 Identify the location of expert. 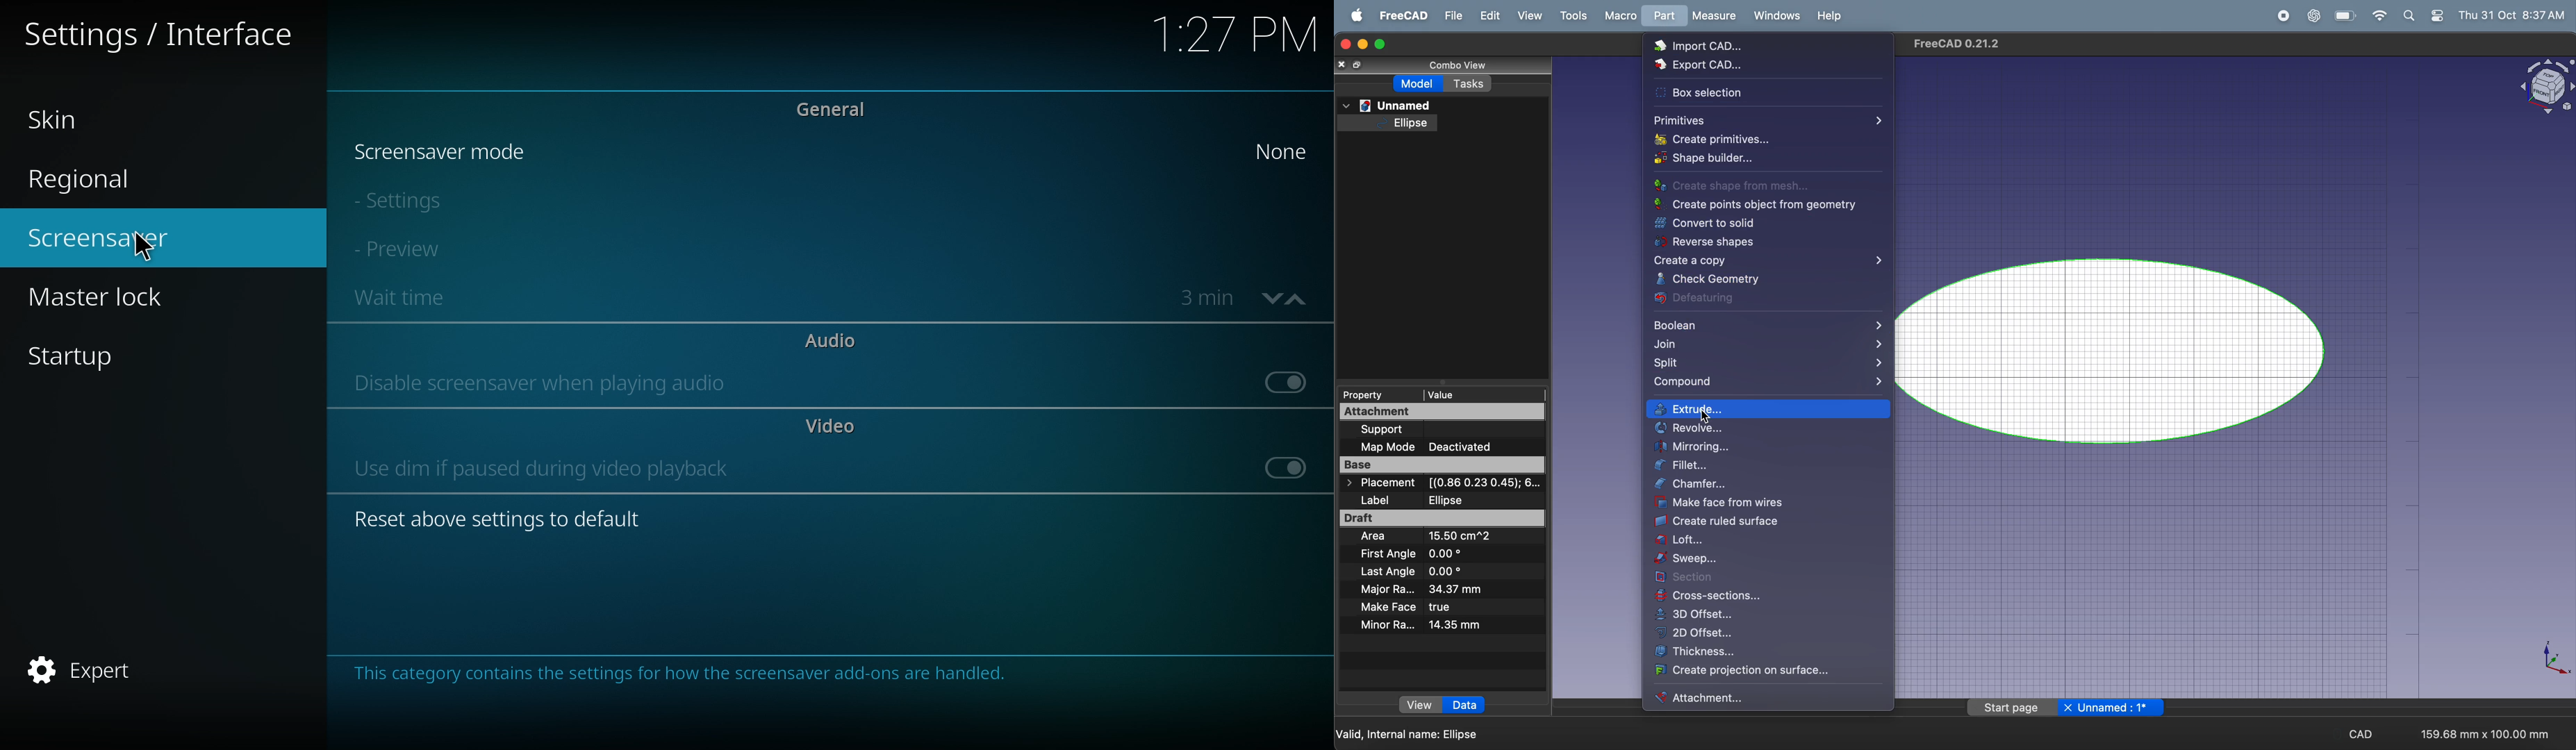
(111, 669).